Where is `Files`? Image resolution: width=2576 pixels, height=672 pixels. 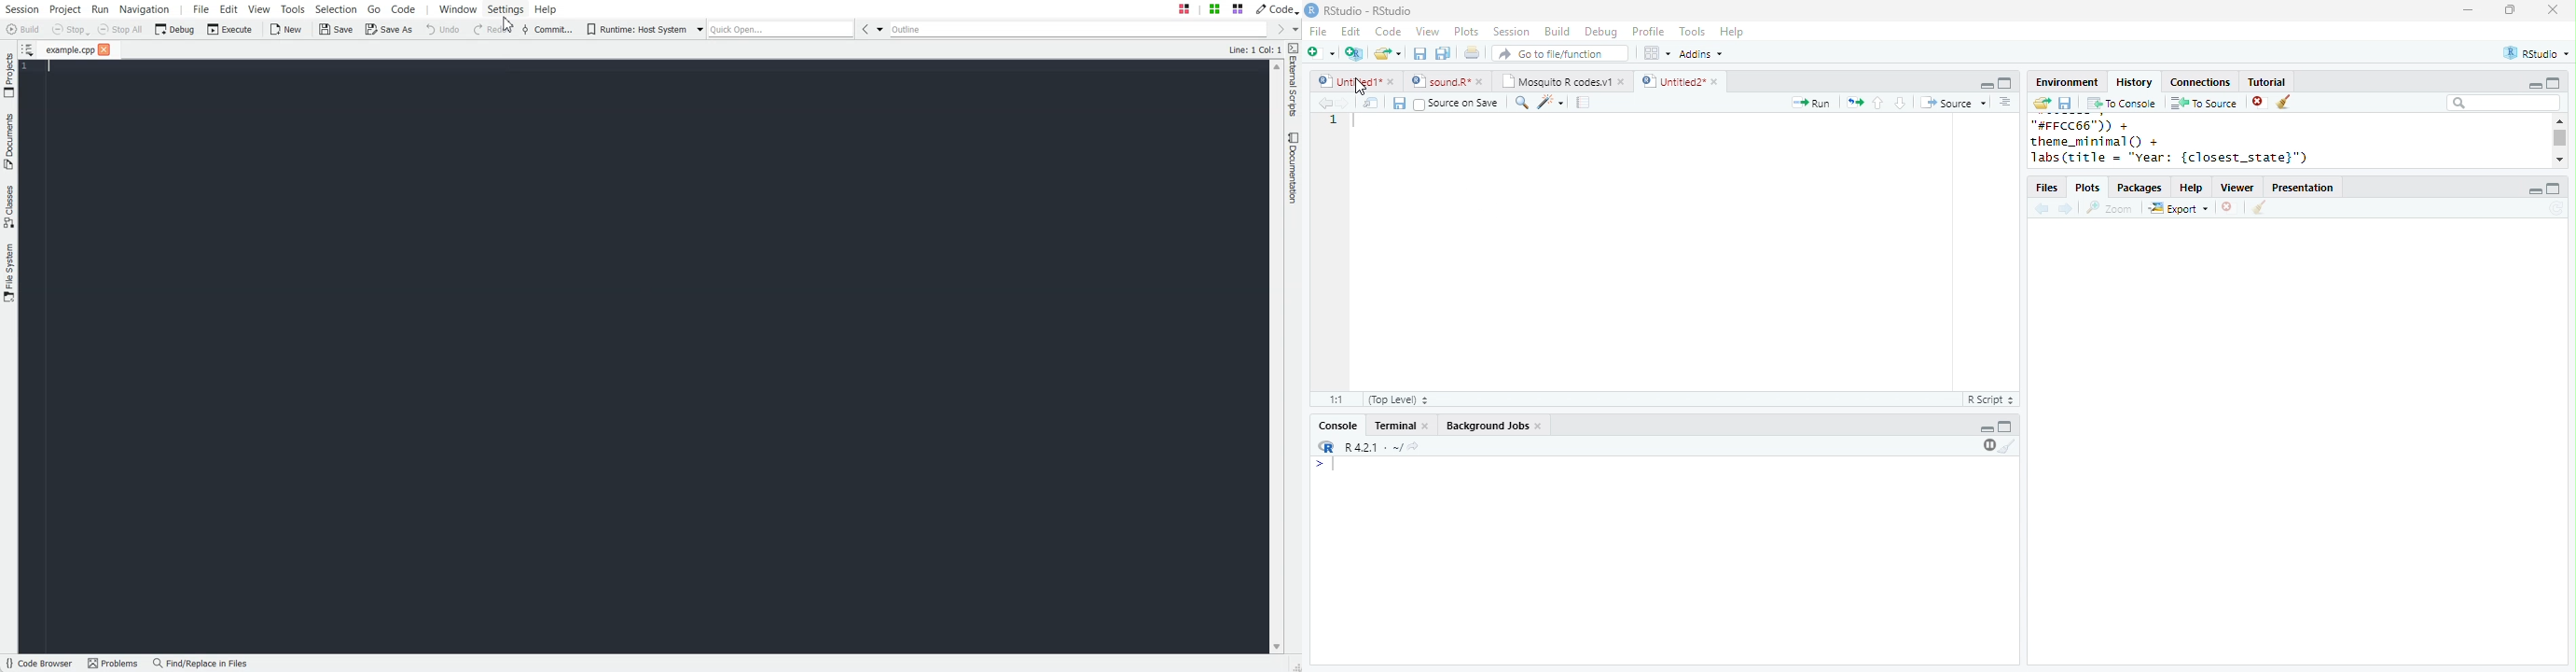
Files is located at coordinates (2046, 188).